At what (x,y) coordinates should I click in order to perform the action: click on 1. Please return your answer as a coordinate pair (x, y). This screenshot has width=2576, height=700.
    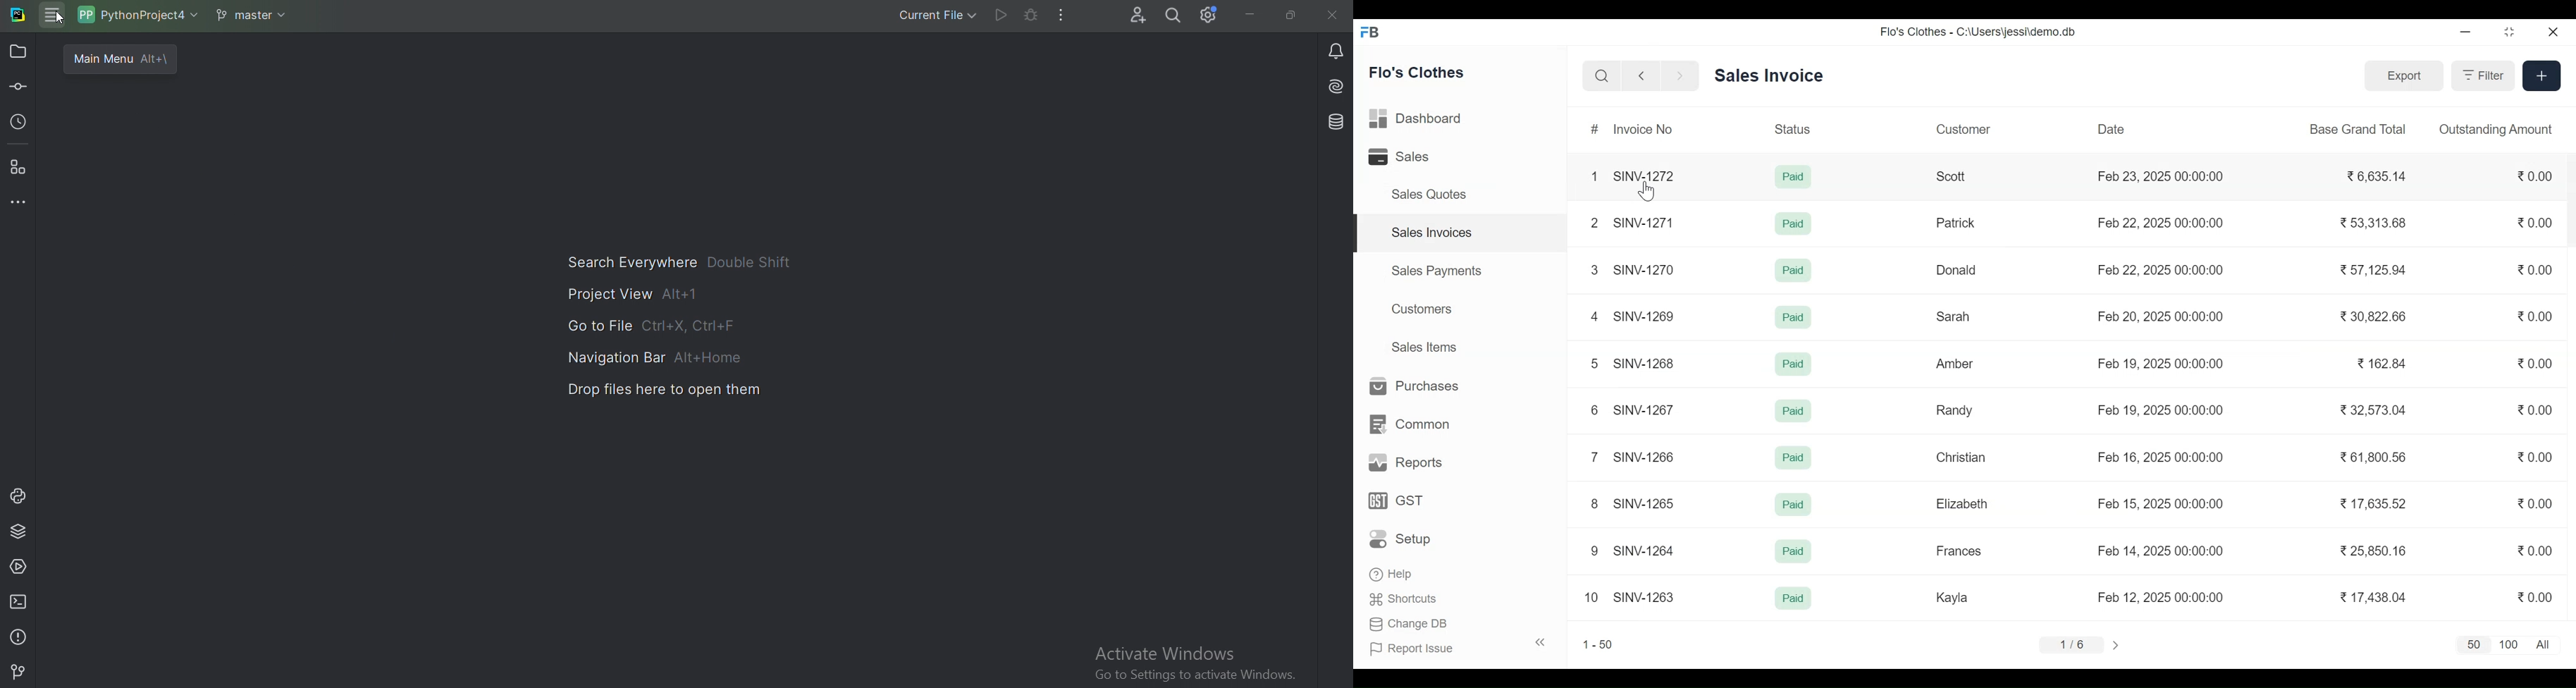
    Looking at the image, I should click on (1592, 175).